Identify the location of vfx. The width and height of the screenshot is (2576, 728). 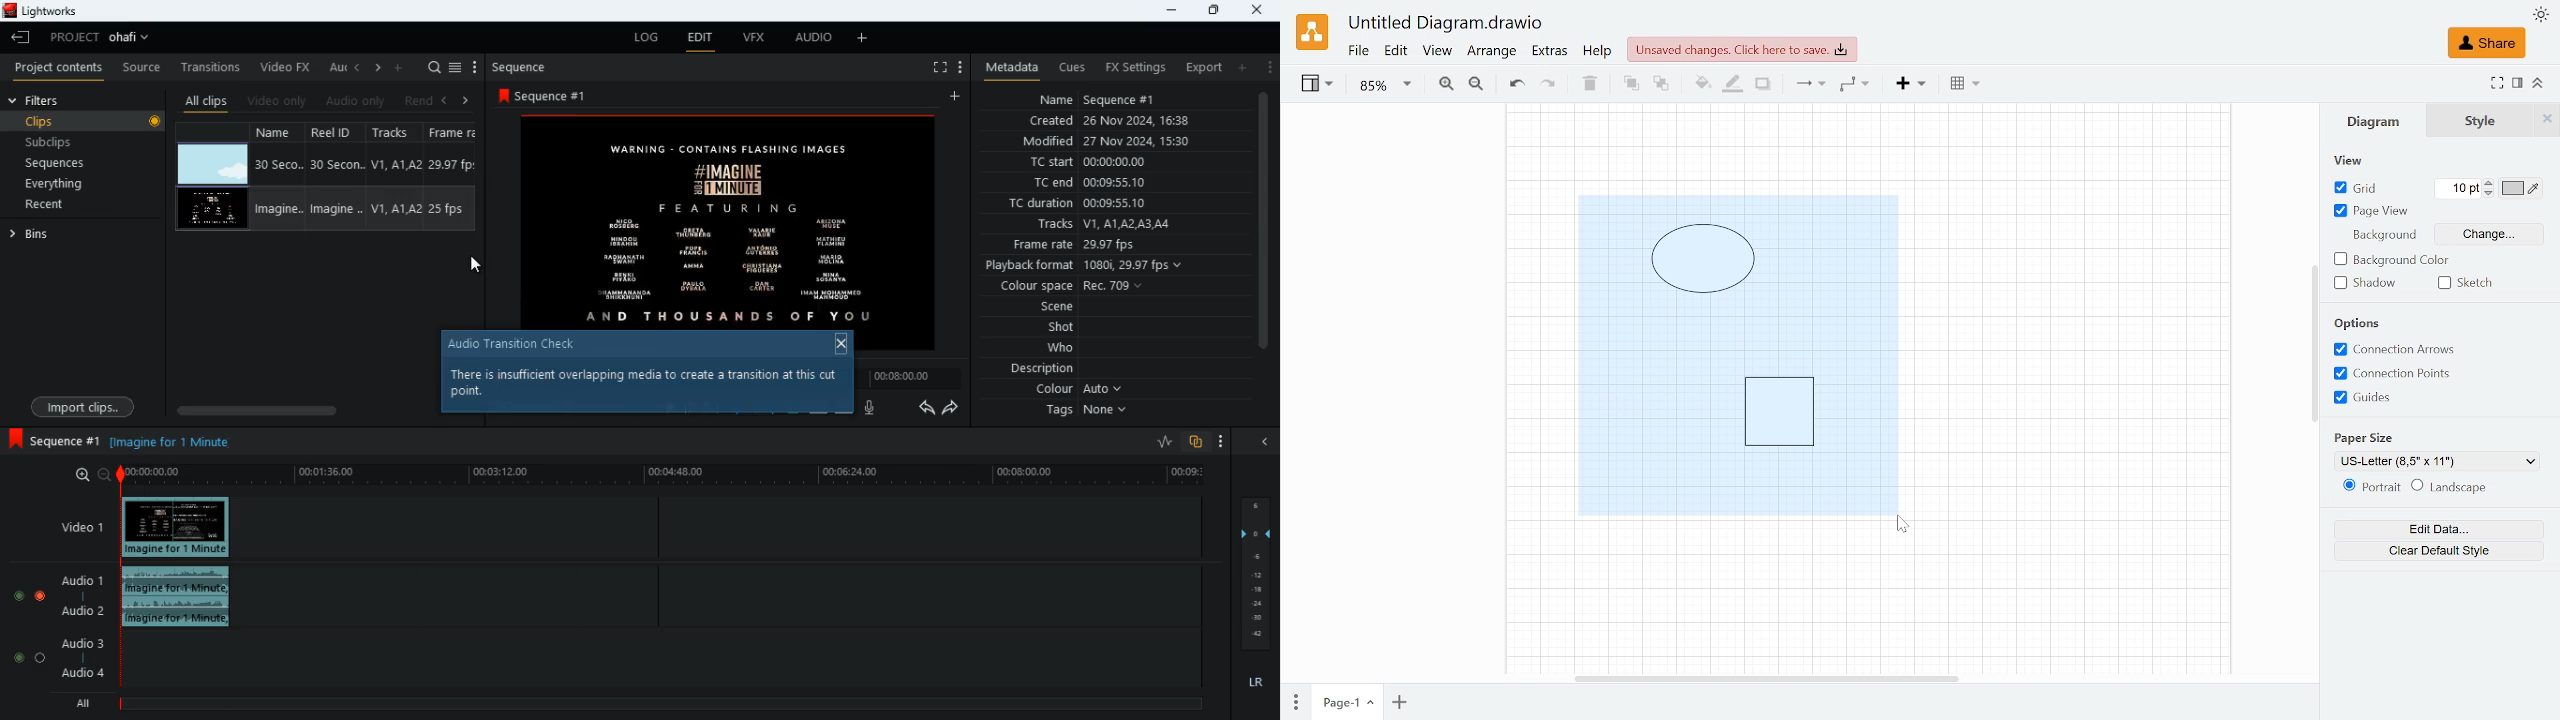
(752, 39).